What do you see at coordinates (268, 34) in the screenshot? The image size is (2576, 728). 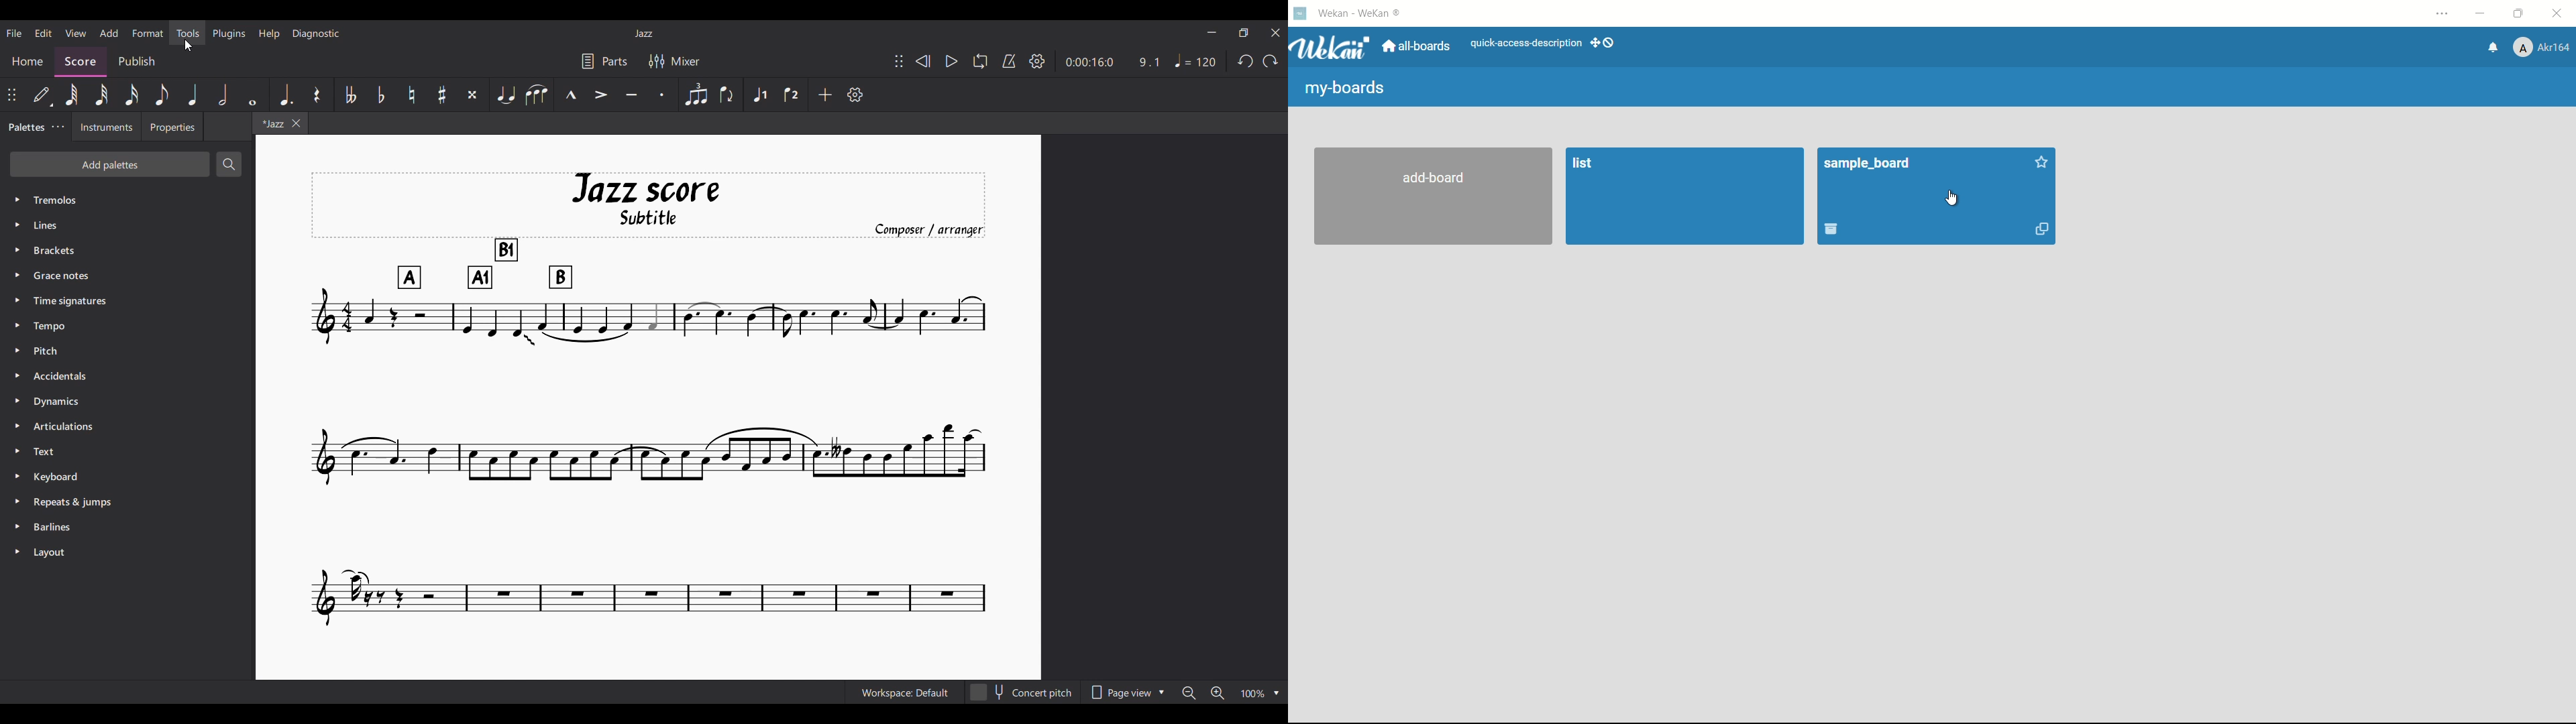 I see `Help menu` at bounding box center [268, 34].